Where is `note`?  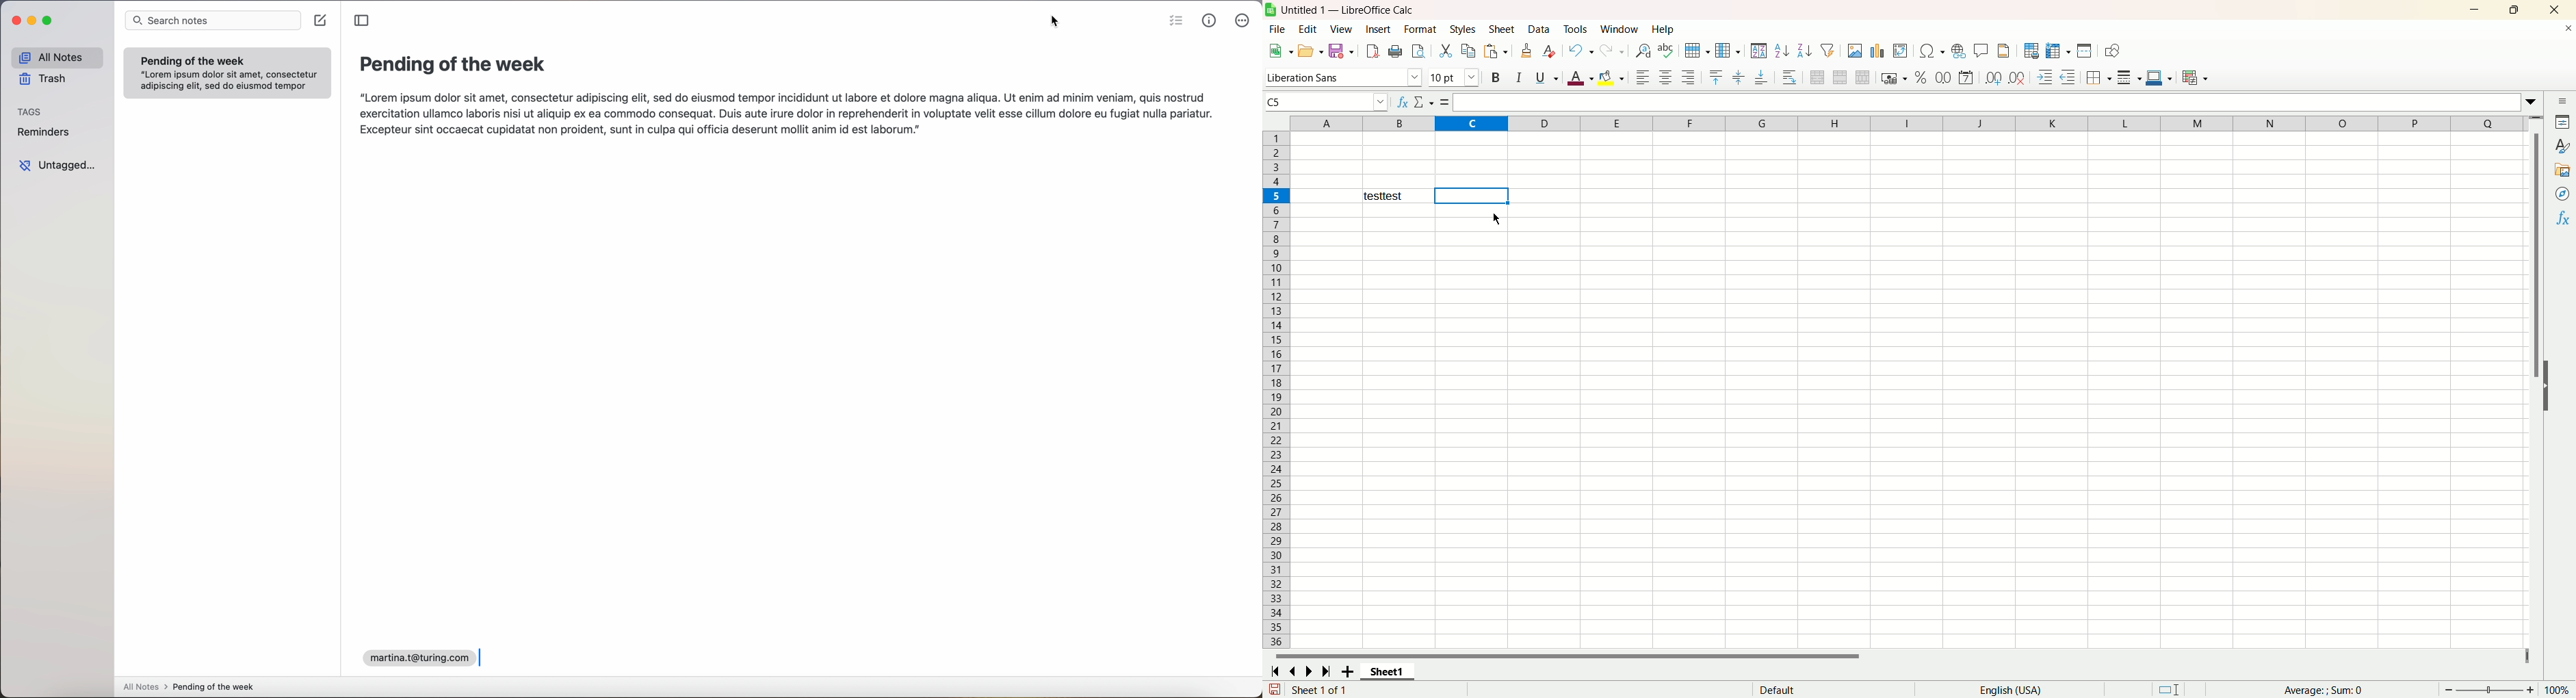 note is located at coordinates (227, 72).